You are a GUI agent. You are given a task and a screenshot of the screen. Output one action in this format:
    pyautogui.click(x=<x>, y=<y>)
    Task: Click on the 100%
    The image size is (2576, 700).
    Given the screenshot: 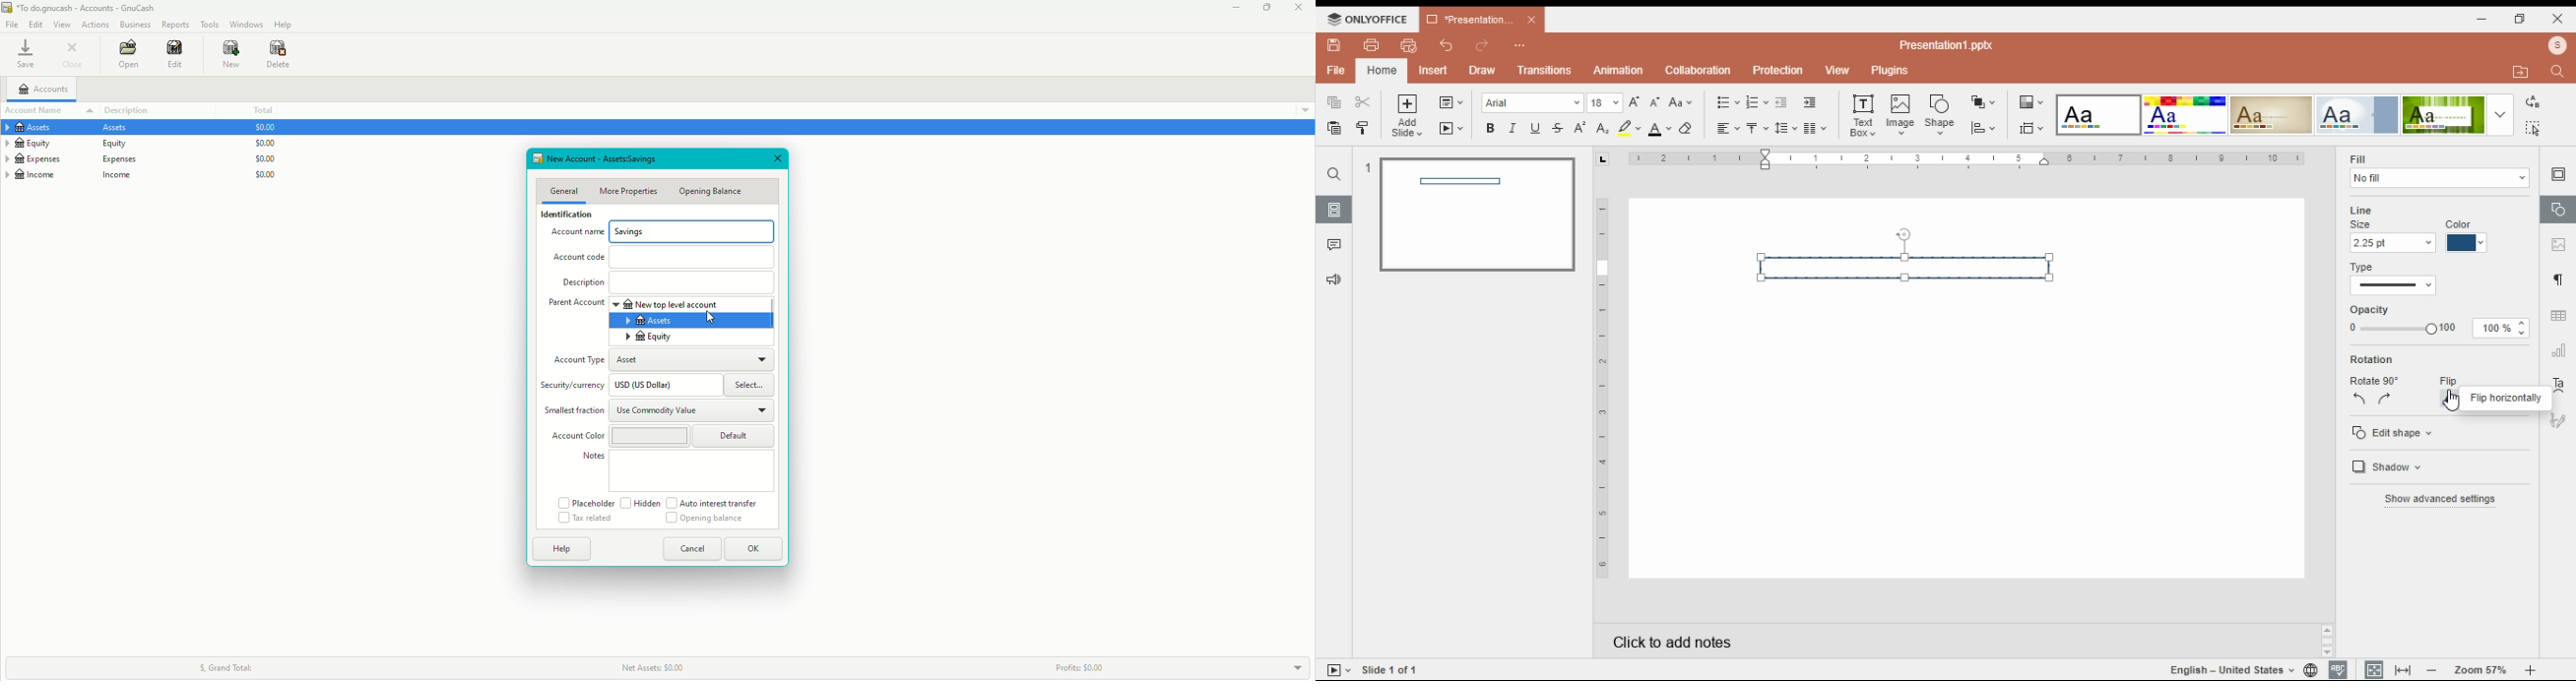 What is the action you would take?
    pyautogui.click(x=2493, y=328)
    